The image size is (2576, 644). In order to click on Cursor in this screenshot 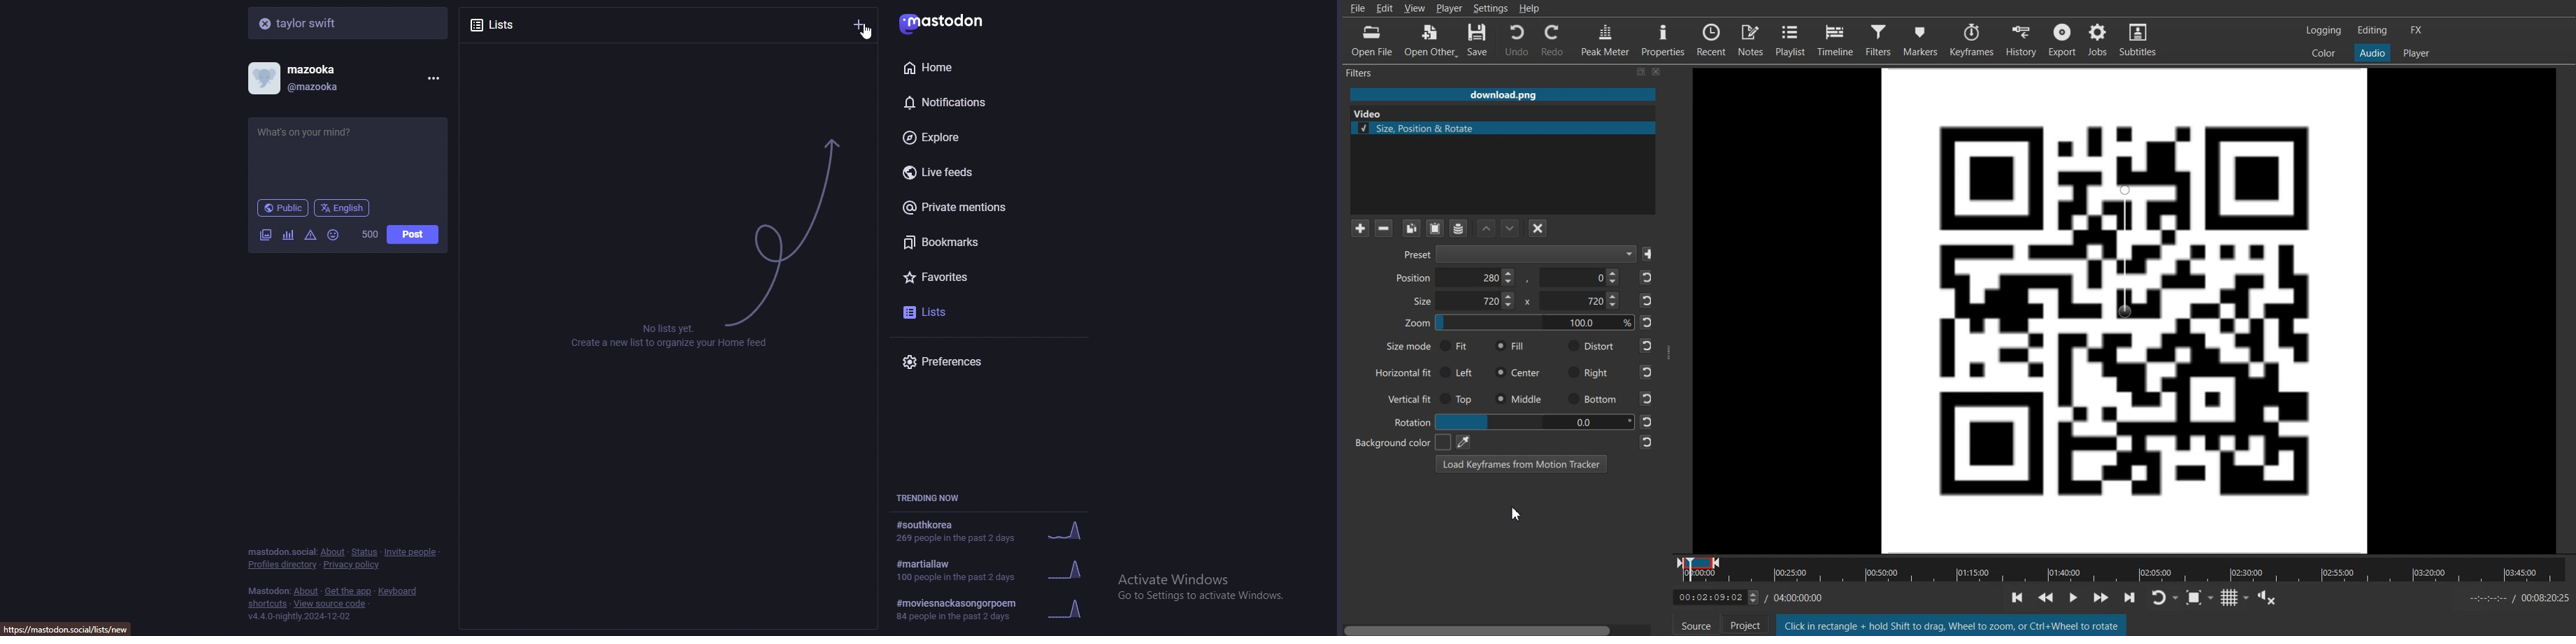, I will do `click(1517, 515)`.